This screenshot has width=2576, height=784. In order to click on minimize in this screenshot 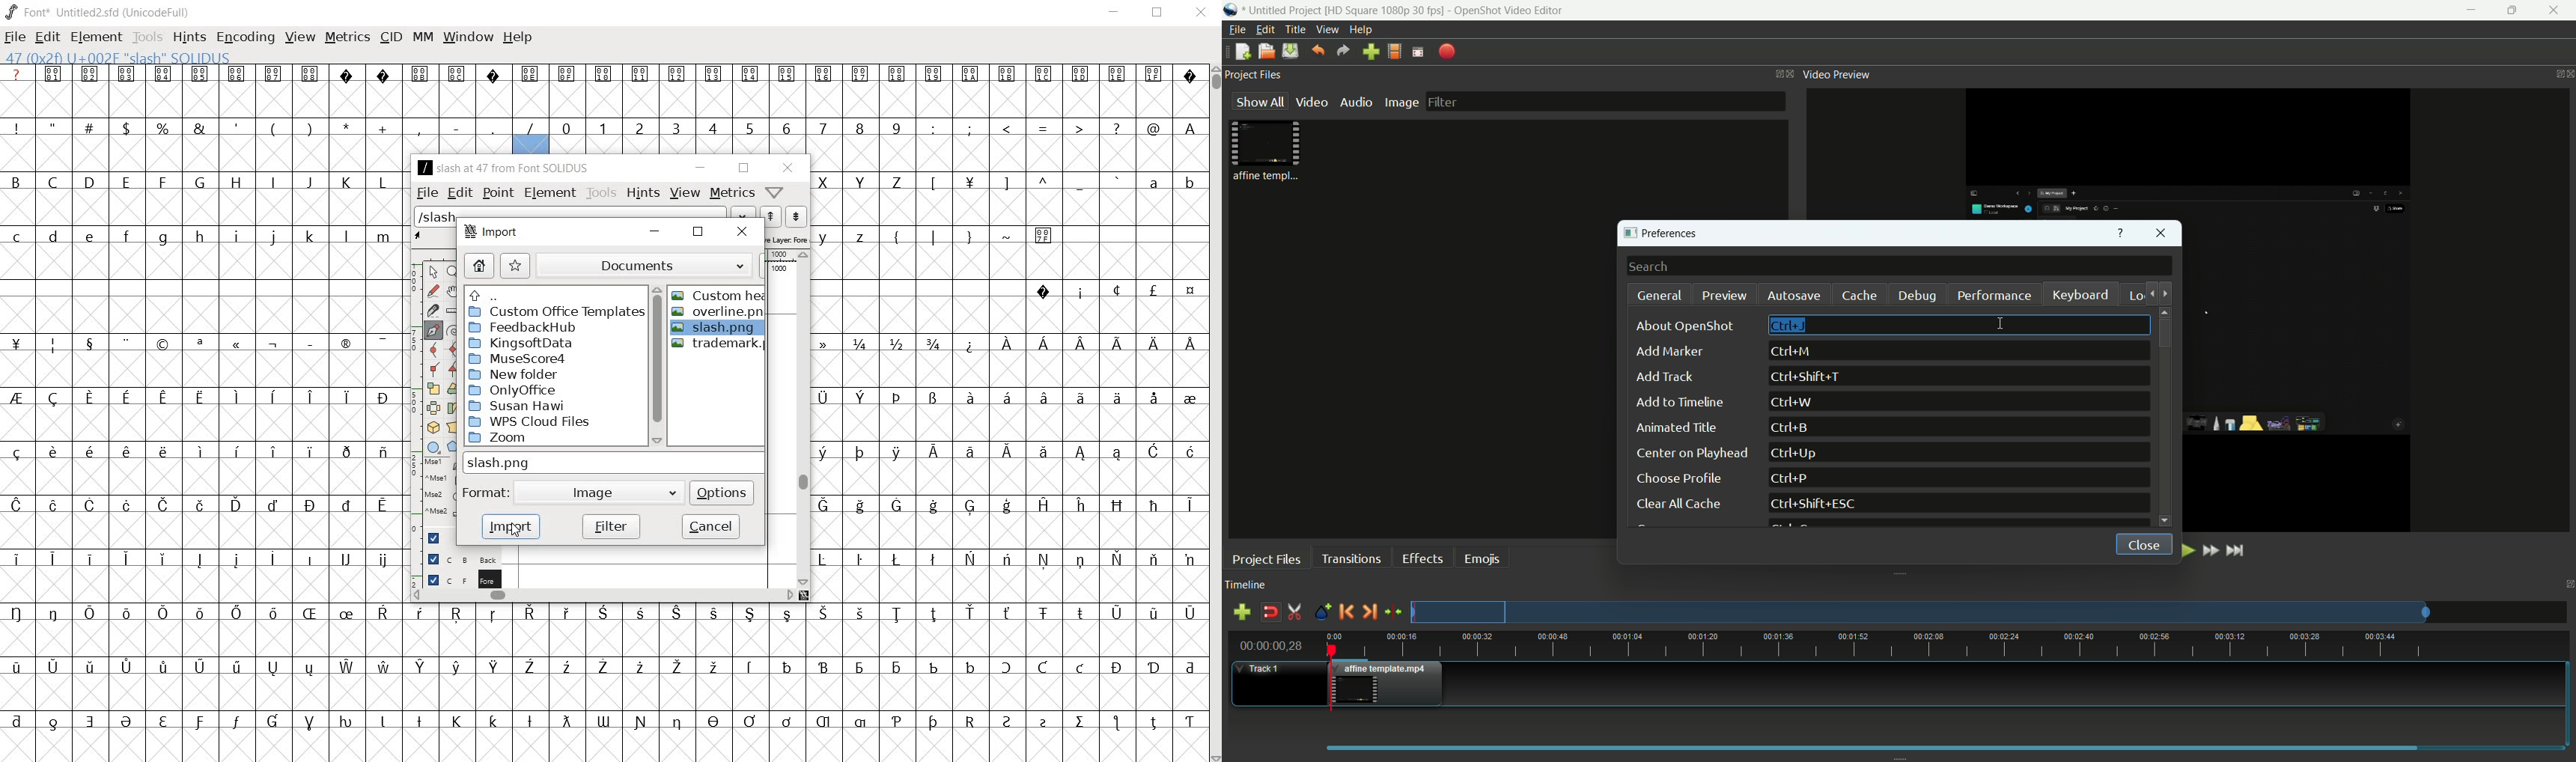, I will do `click(654, 231)`.